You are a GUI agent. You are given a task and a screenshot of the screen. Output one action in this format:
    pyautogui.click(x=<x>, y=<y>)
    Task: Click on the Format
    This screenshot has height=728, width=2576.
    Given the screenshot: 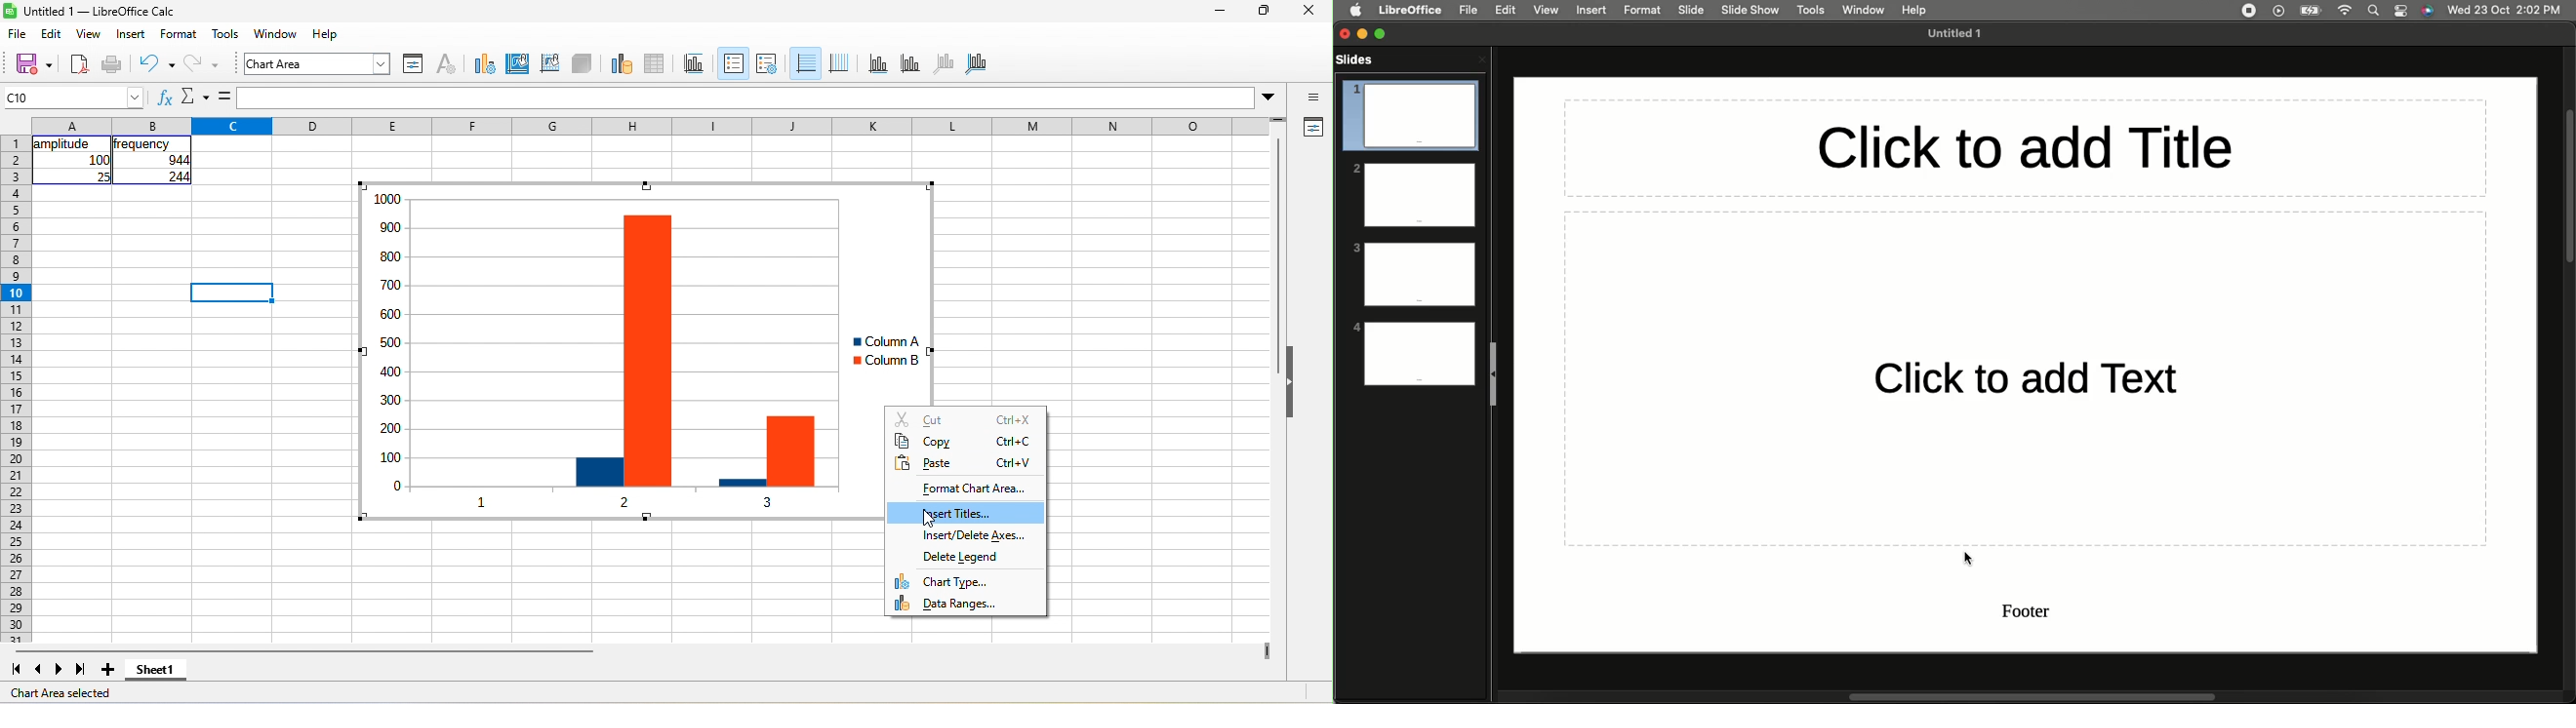 What is the action you would take?
    pyautogui.click(x=1643, y=9)
    